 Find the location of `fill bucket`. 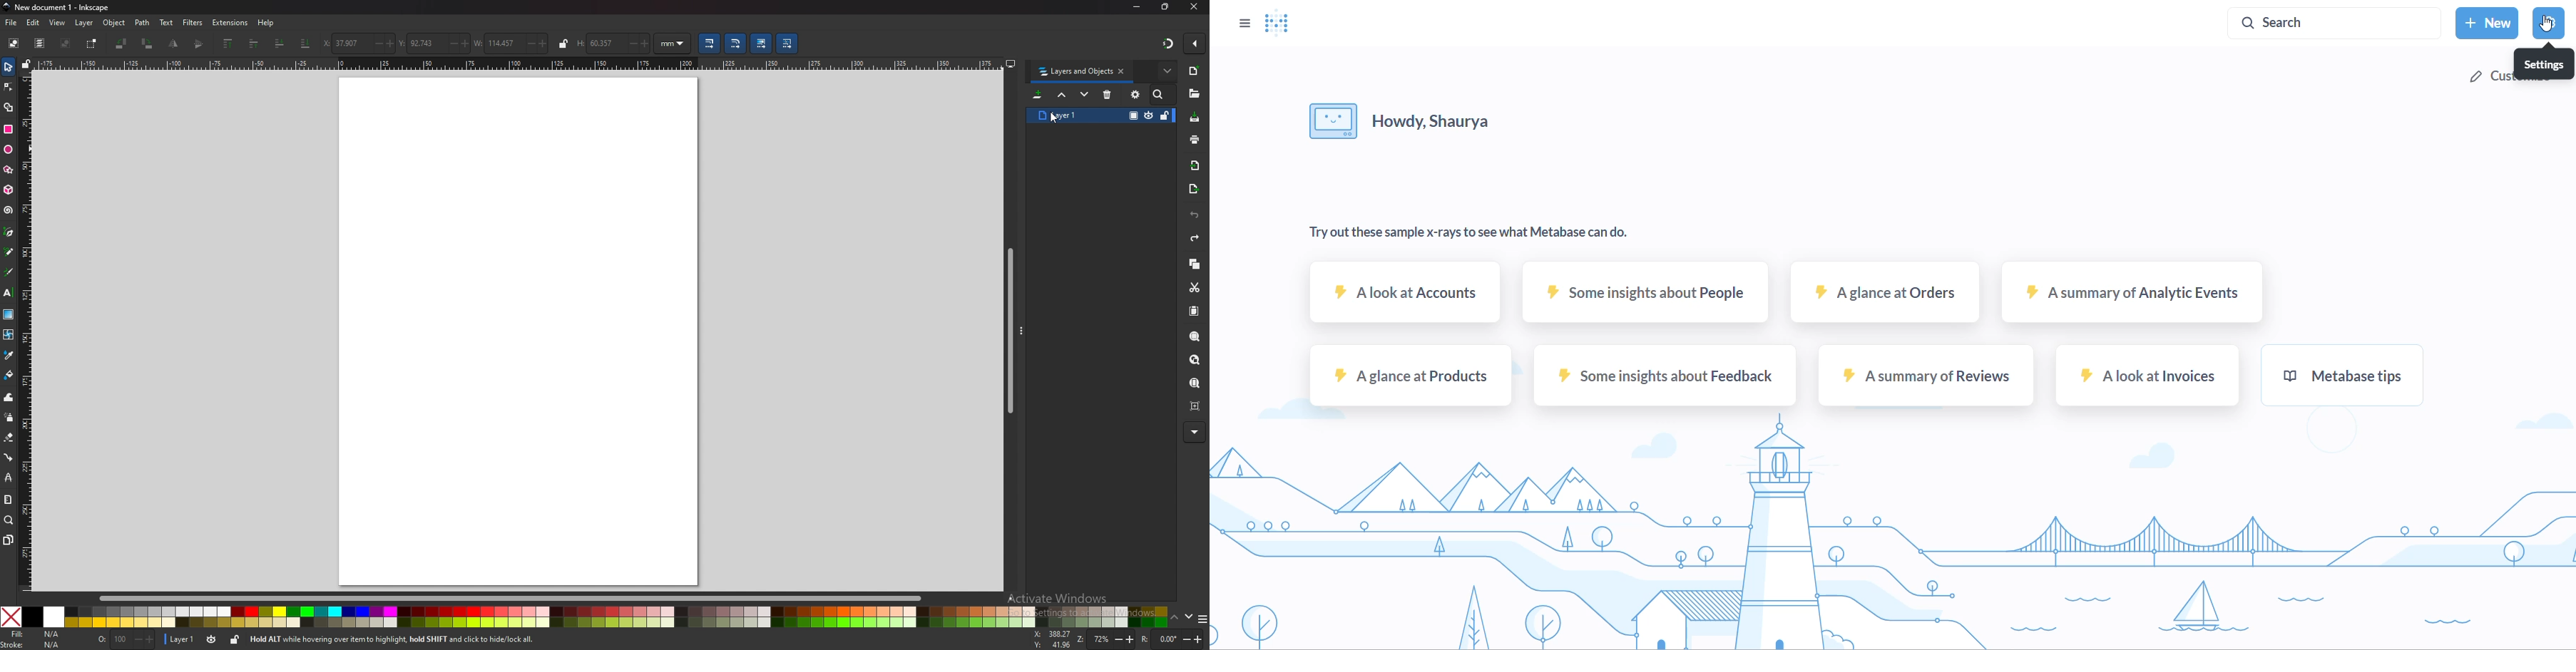

fill bucket is located at coordinates (9, 374).